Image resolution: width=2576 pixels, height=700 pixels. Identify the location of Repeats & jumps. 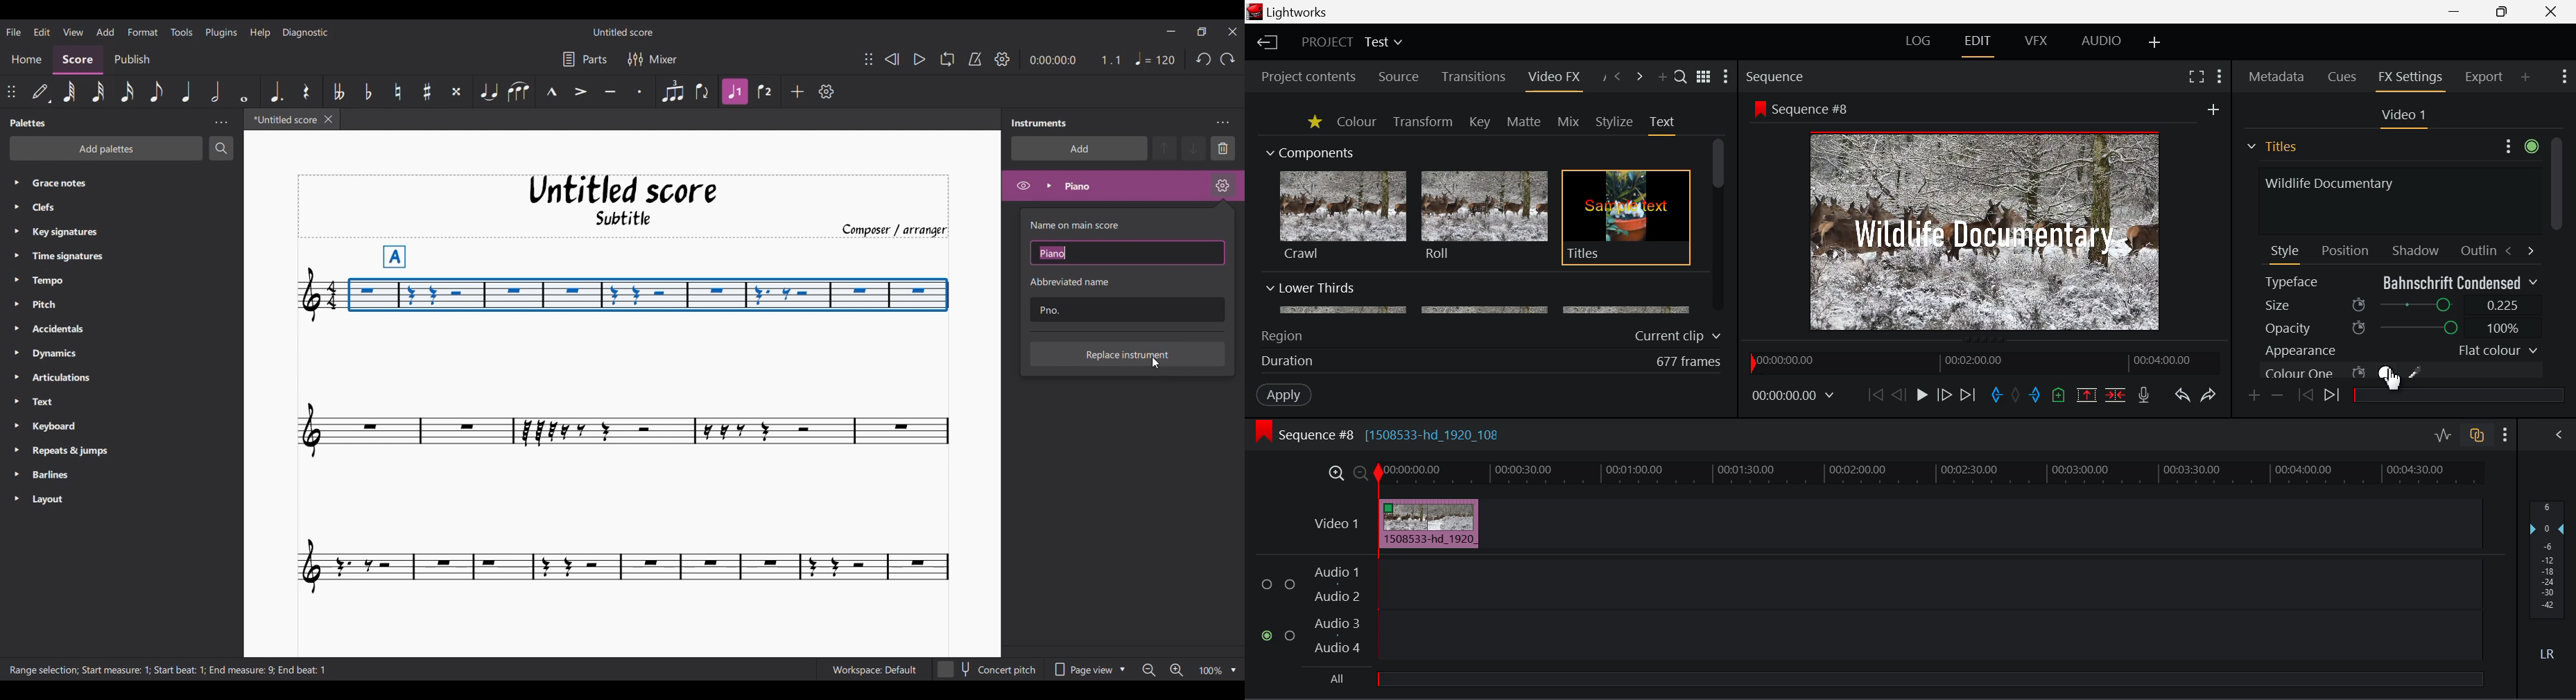
(77, 450).